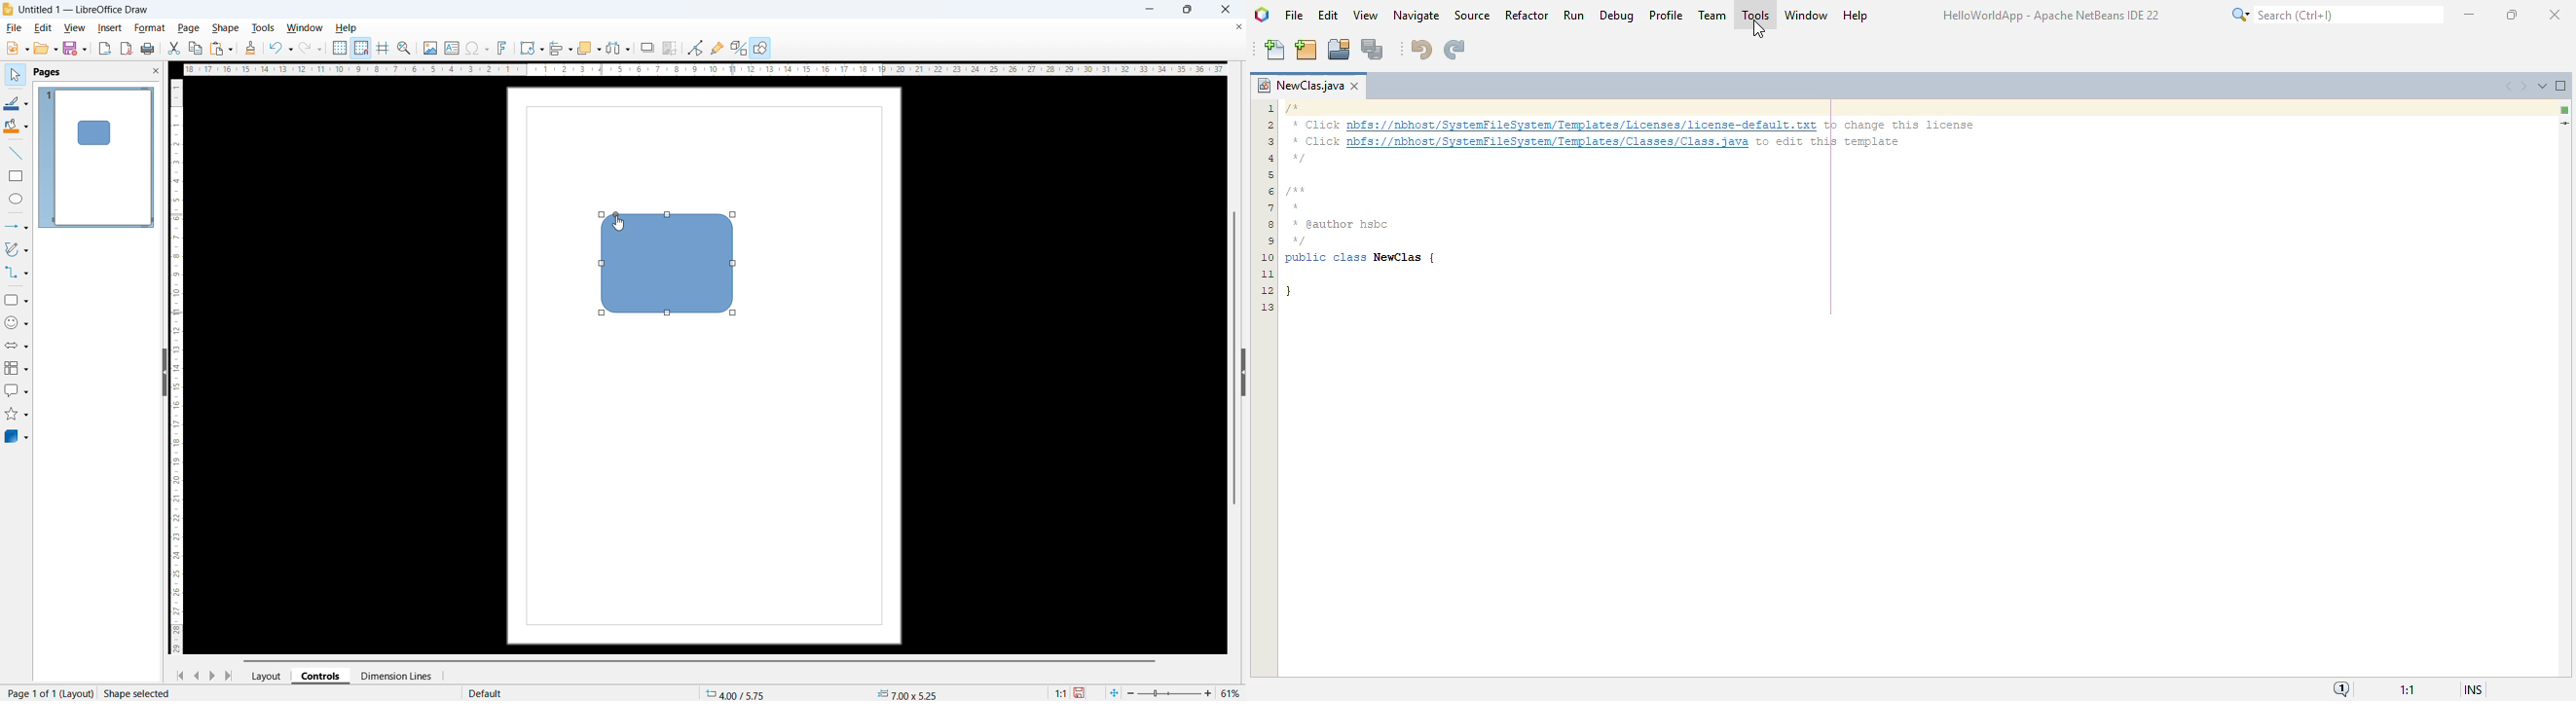 The width and height of the screenshot is (2576, 728). Describe the element at coordinates (717, 47) in the screenshot. I see `show gluepoint function` at that location.